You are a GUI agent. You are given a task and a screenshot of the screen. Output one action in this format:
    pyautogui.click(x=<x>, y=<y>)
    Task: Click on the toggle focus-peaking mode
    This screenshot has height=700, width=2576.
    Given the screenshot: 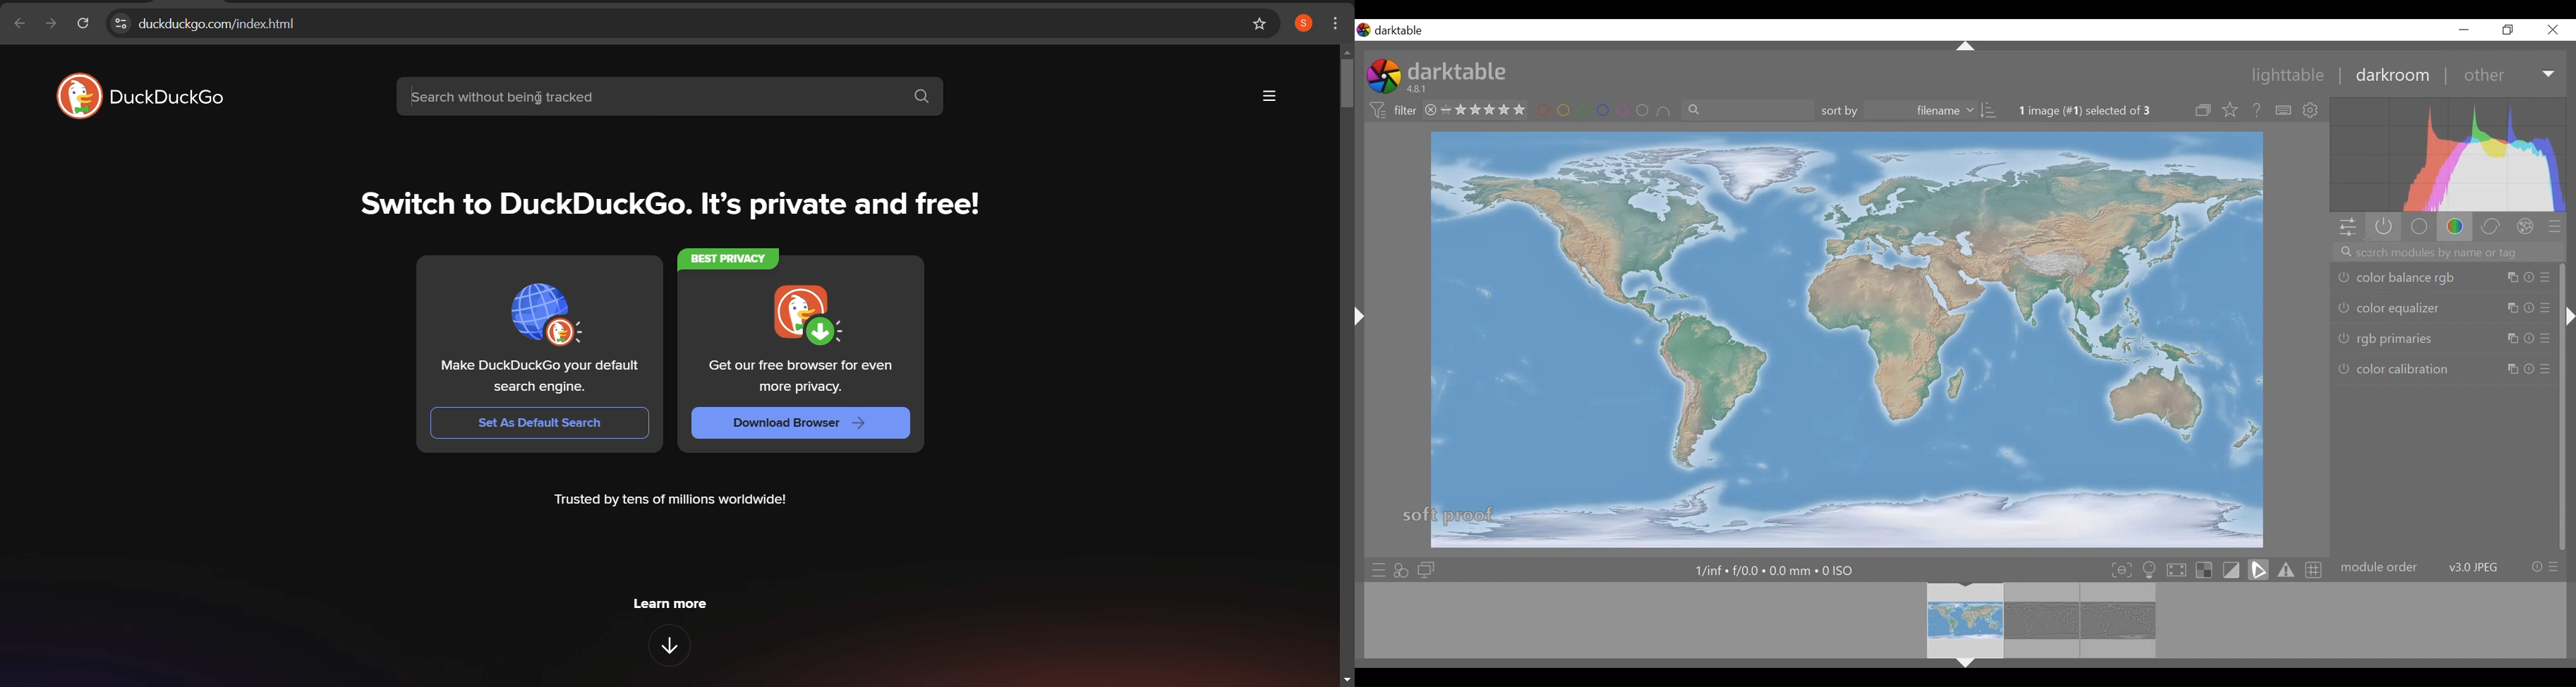 What is the action you would take?
    pyautogui.click(x=2121, y=570)
    